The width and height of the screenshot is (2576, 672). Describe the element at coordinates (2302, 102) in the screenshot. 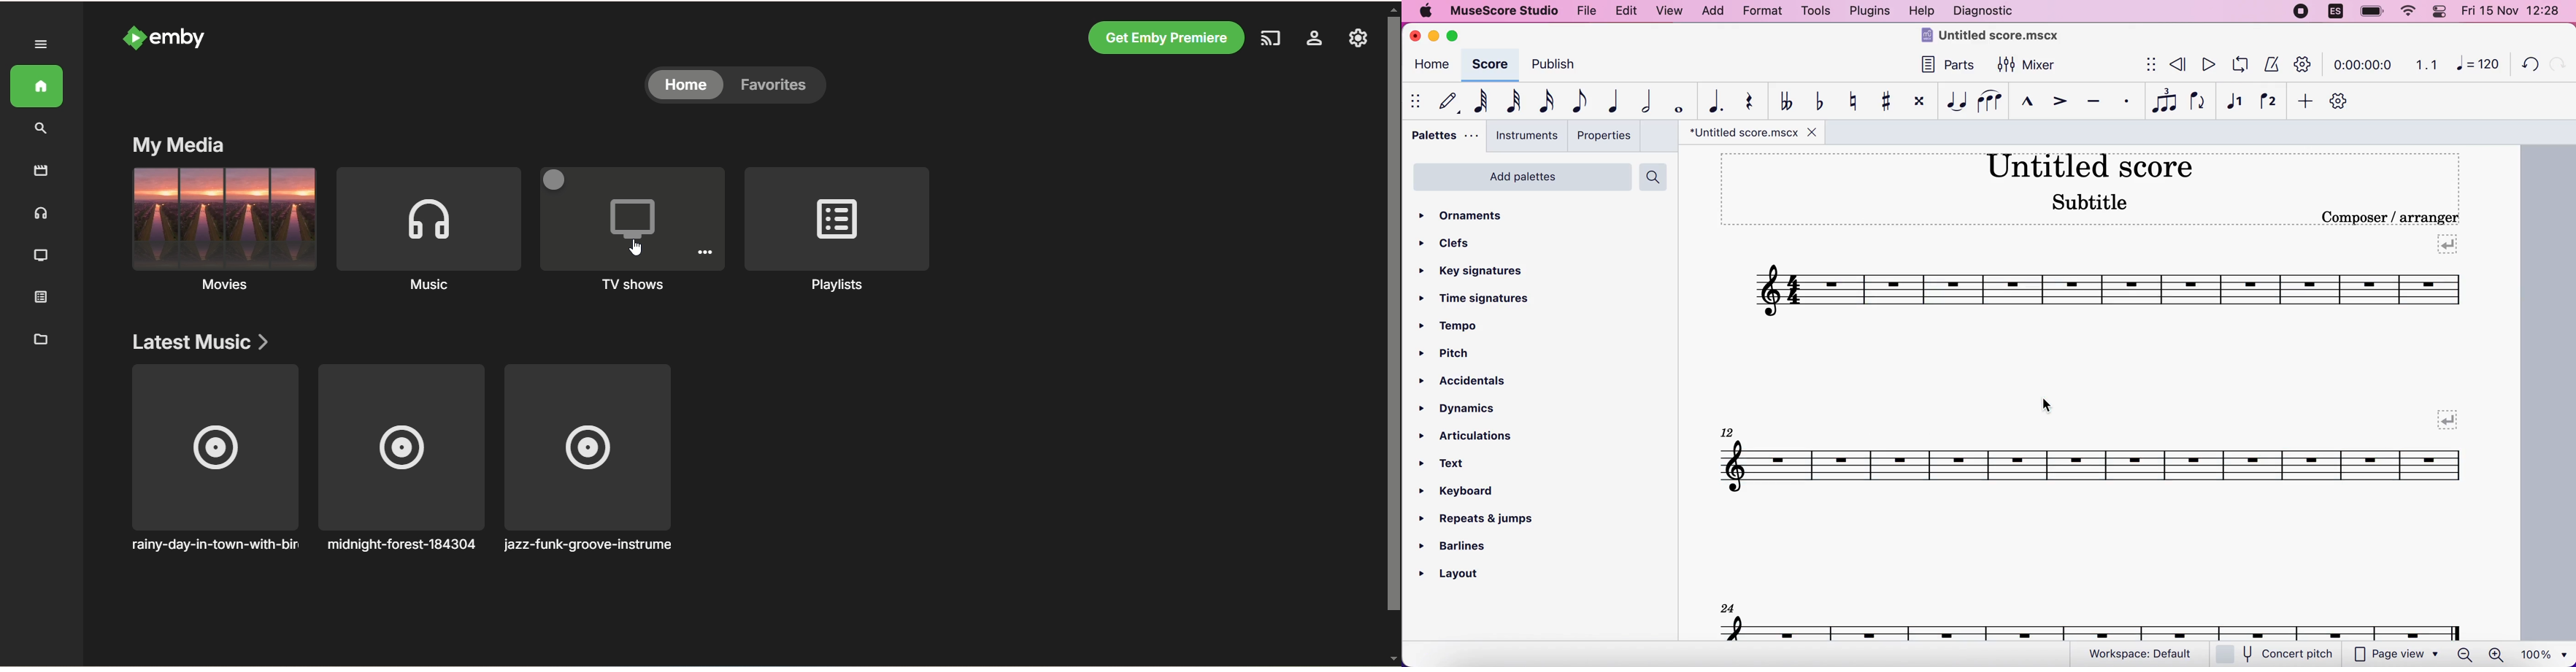

I see `add` at that location.